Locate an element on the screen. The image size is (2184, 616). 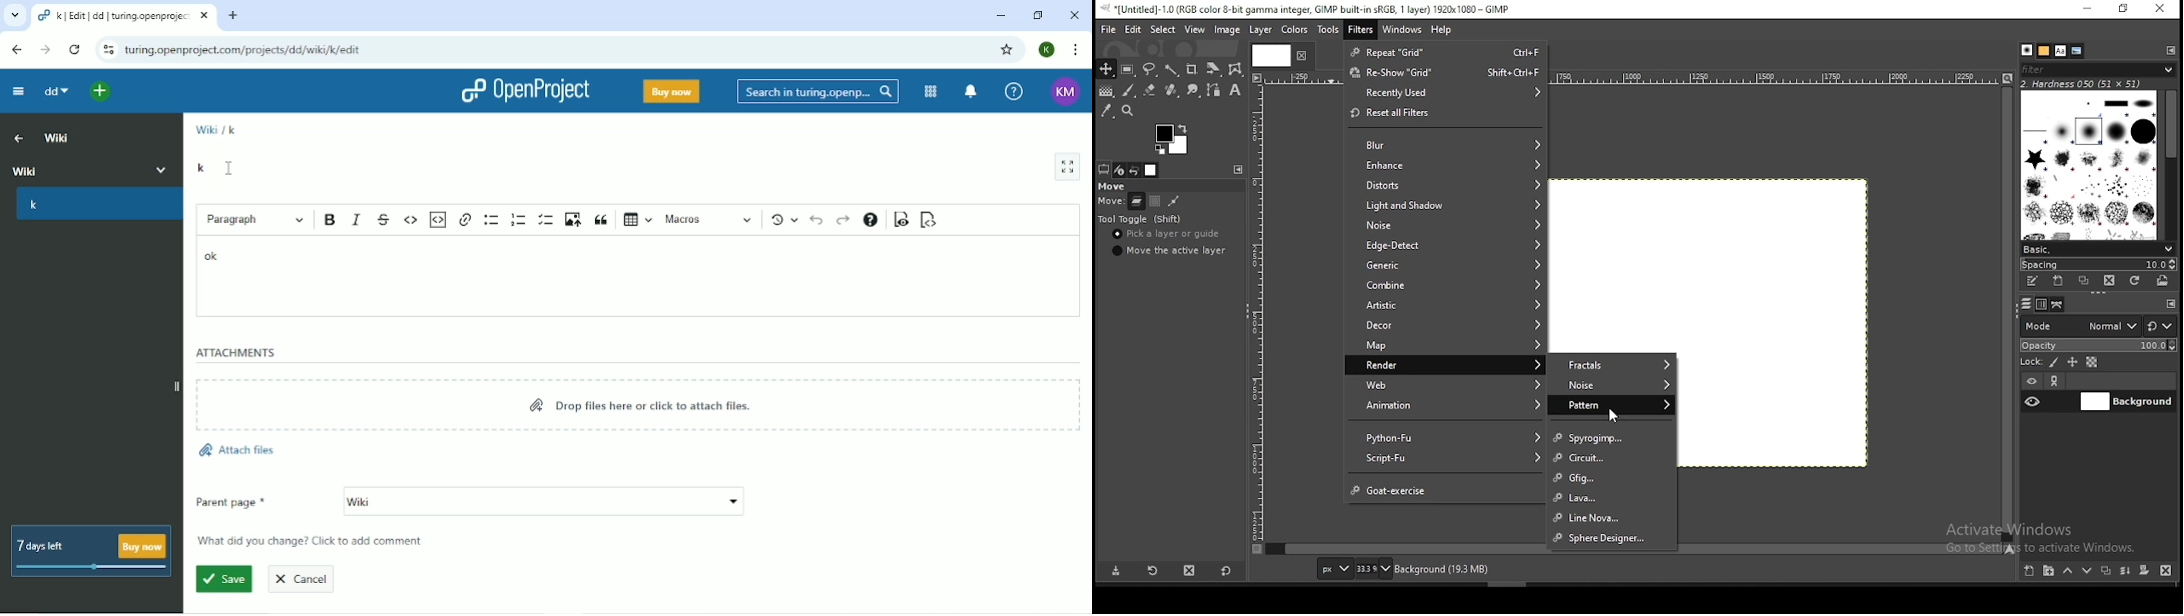
Redo is located at coordinates (842, 221).